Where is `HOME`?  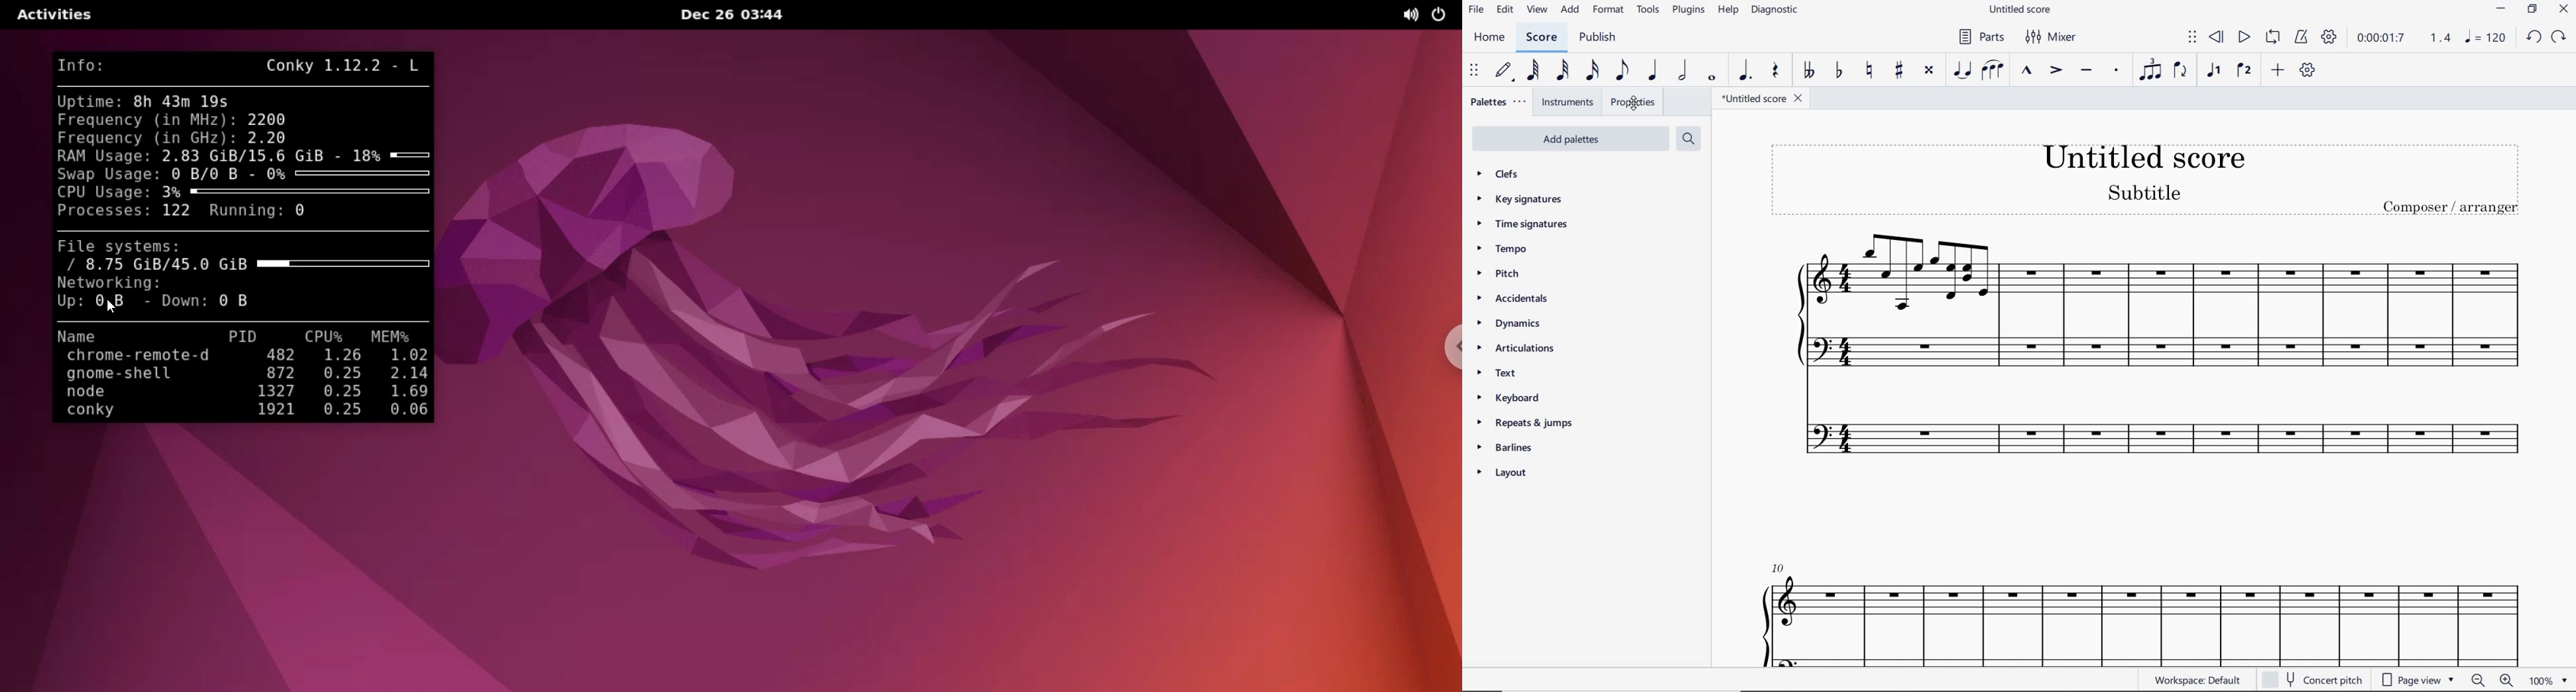 HOME is located at coordinates (1489, 37).